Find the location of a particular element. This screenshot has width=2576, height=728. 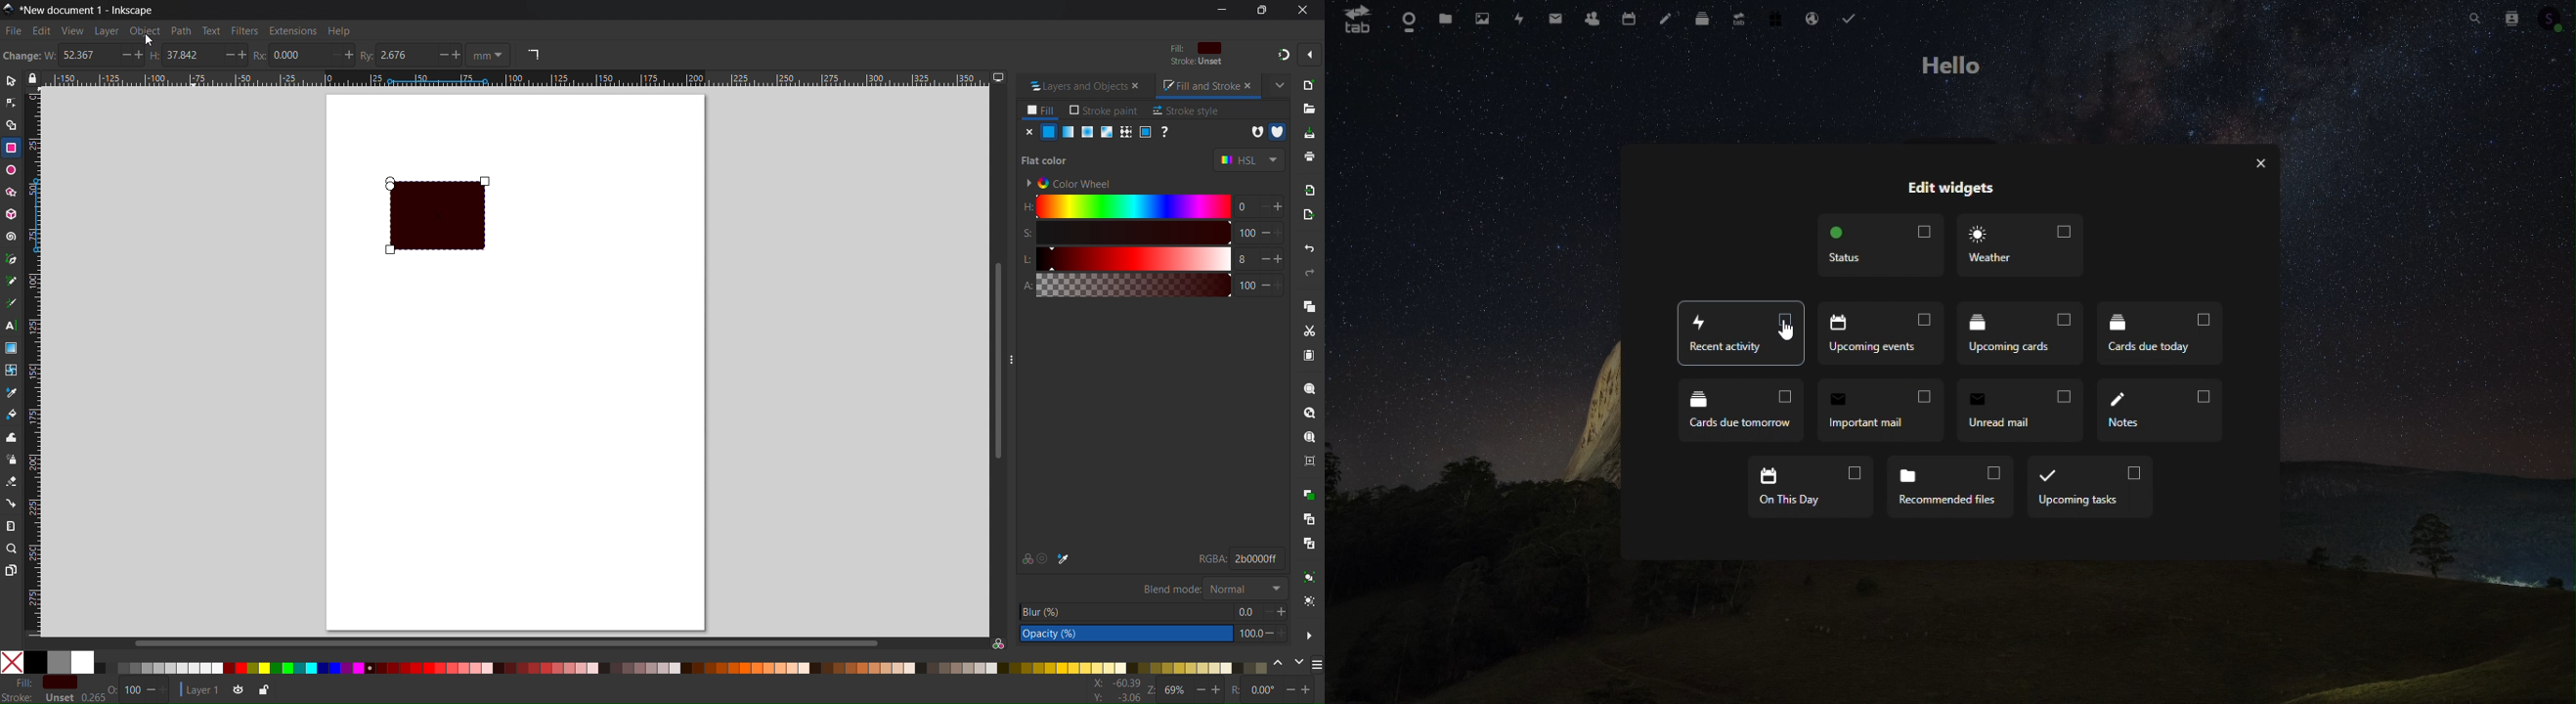

Undo is located at coordinates (1311, 251).